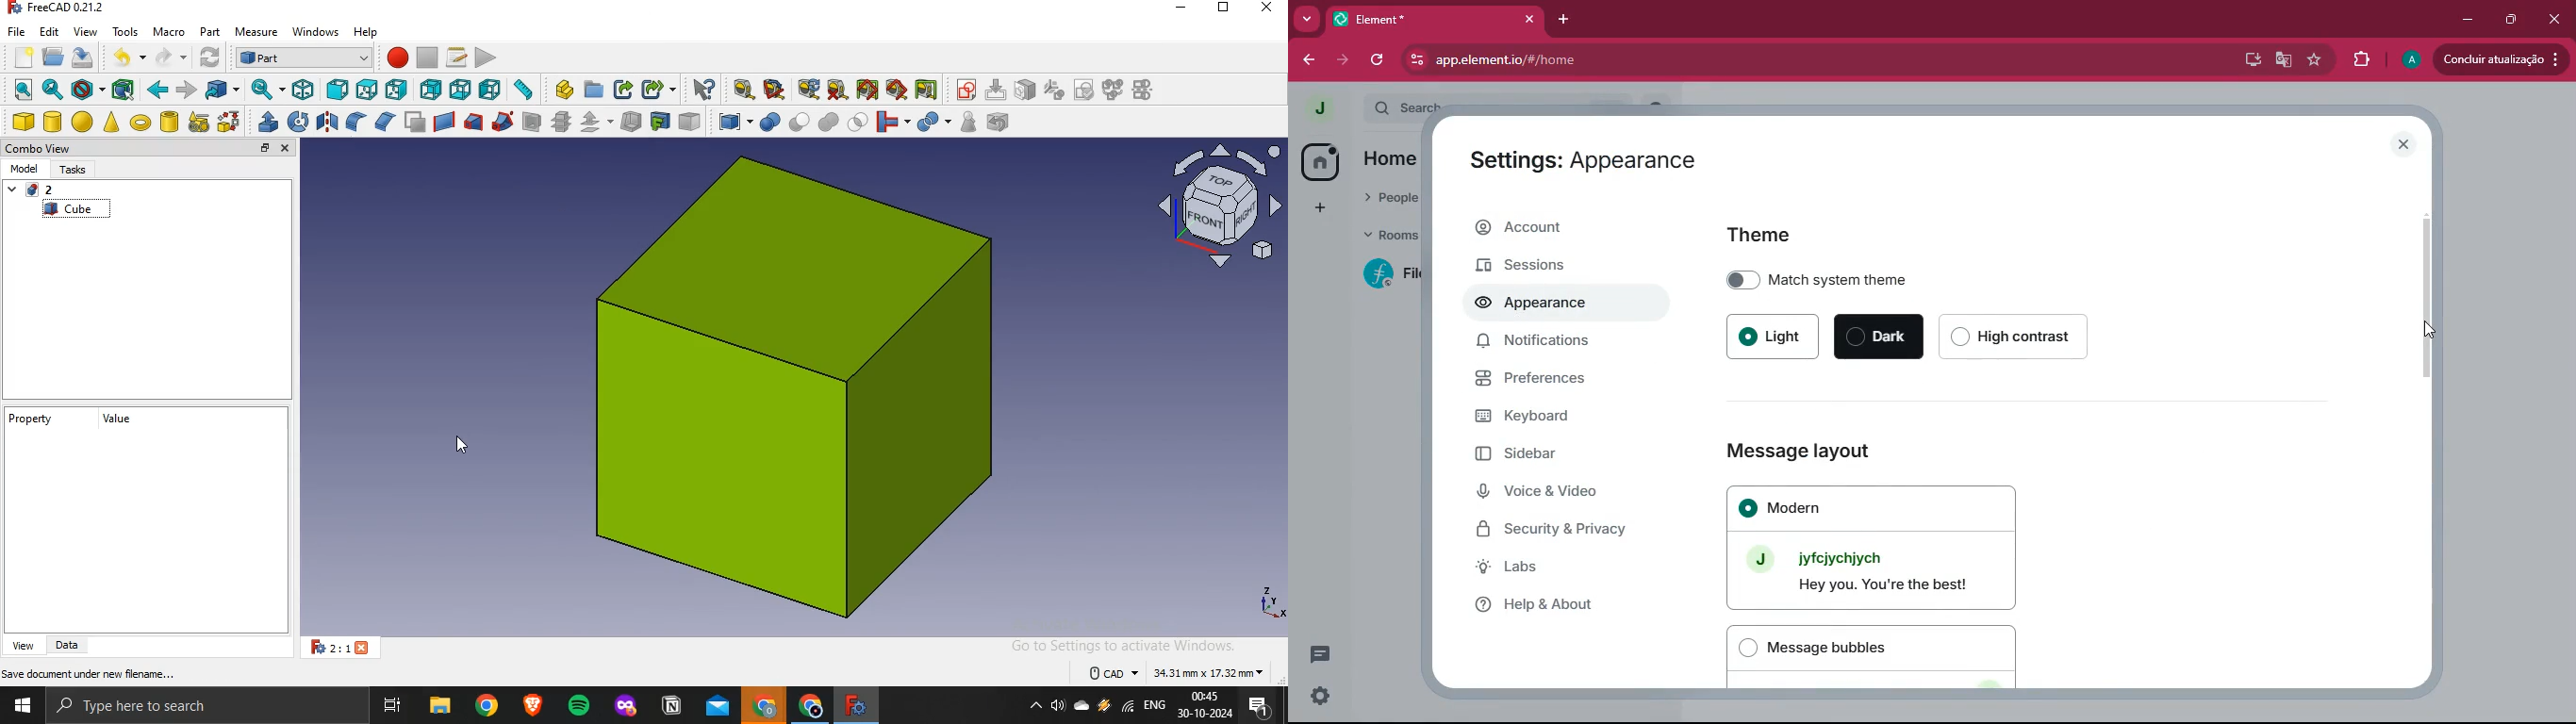 The width and height of the screenshot is (2576, 728). What do you see at coordinates (2362, 60) in the screenshot?
I see `extensions` at bounding box center [2362, 60].